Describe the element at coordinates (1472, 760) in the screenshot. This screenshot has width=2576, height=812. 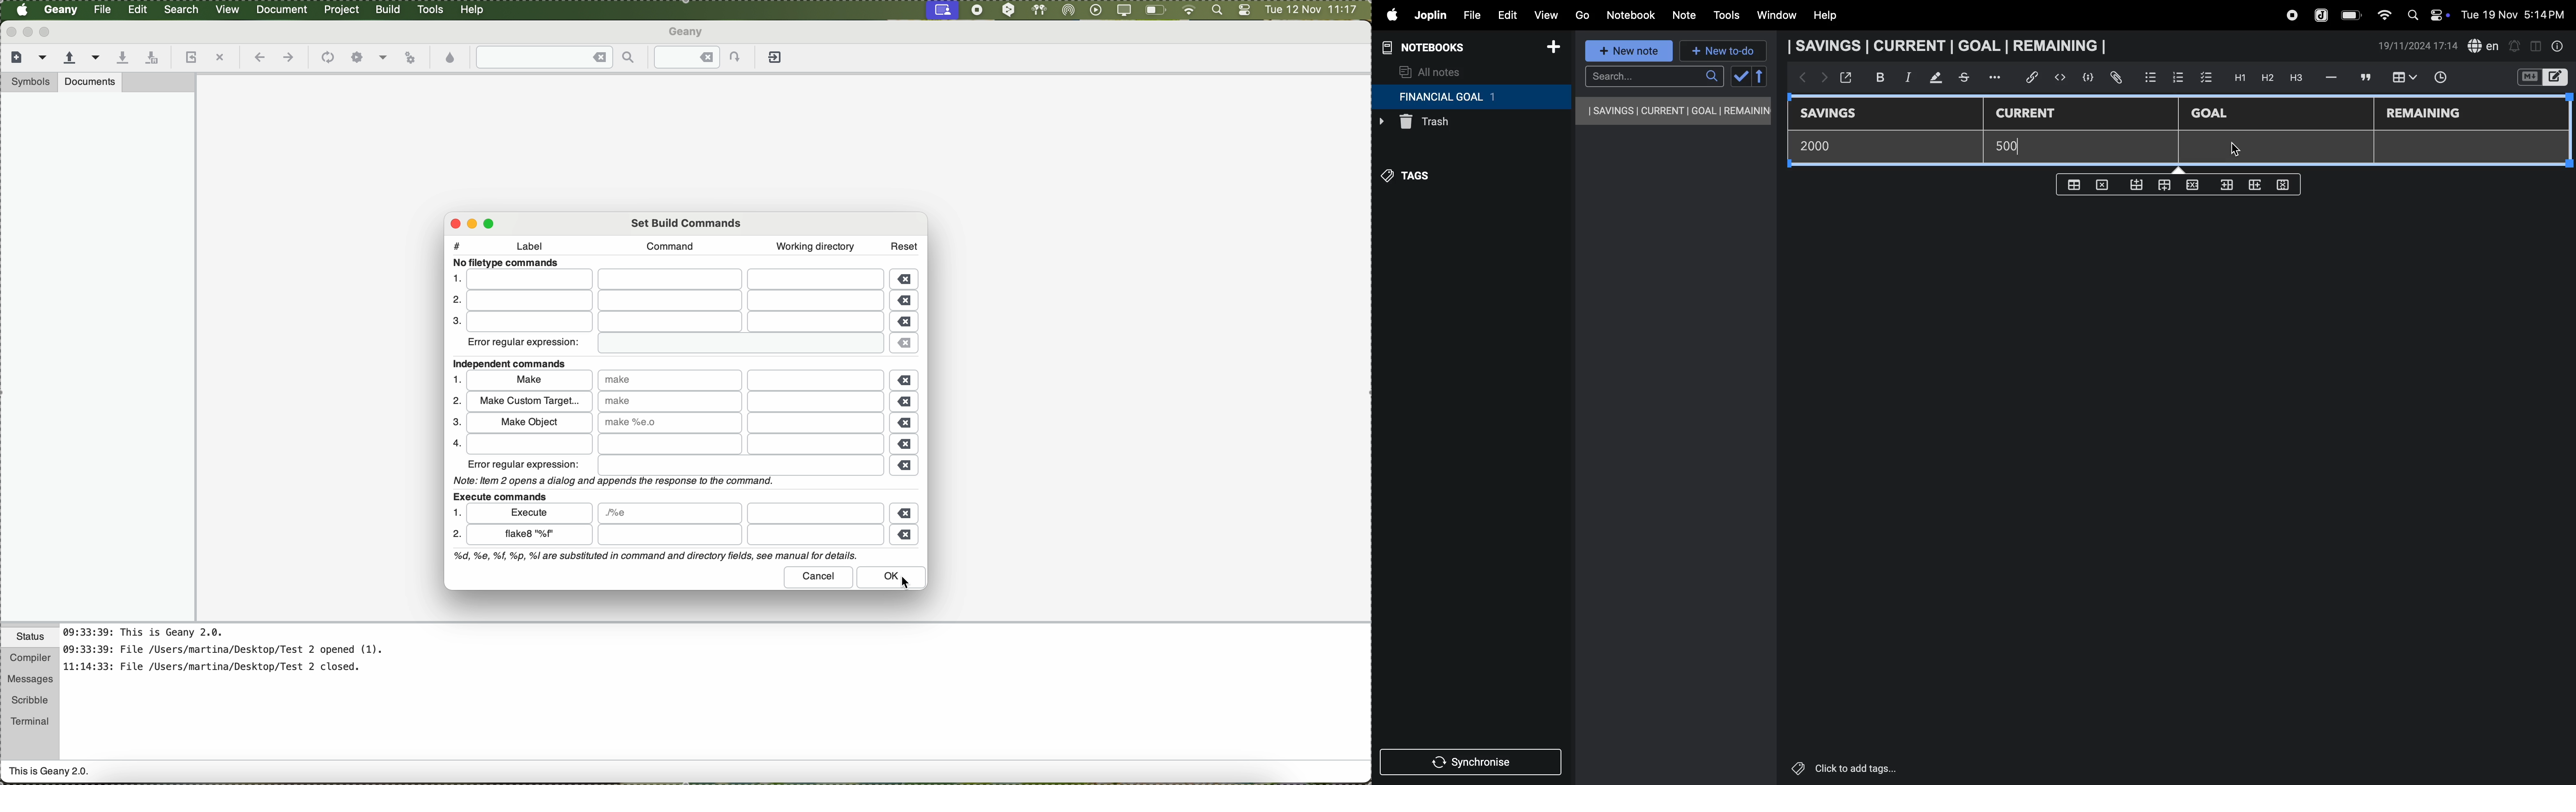
I see `synchronize` at that location.